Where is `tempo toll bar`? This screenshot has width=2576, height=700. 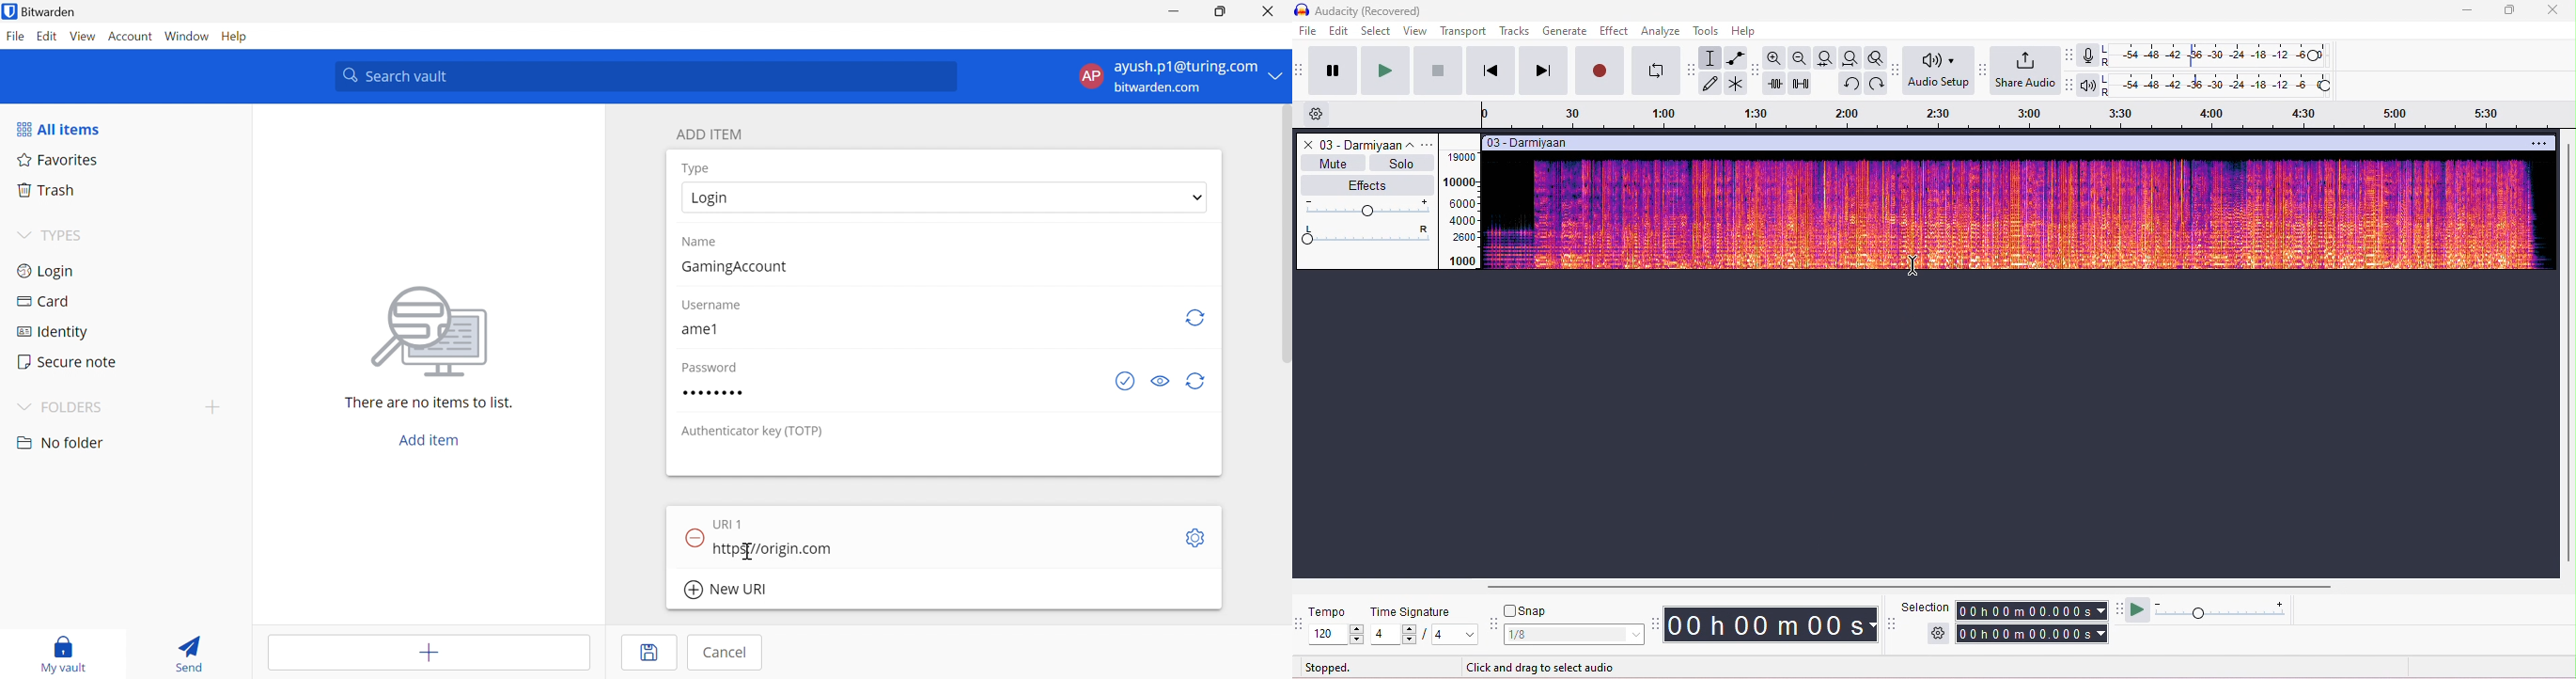
tempo toll bar is located at coordinates (1301, 622).